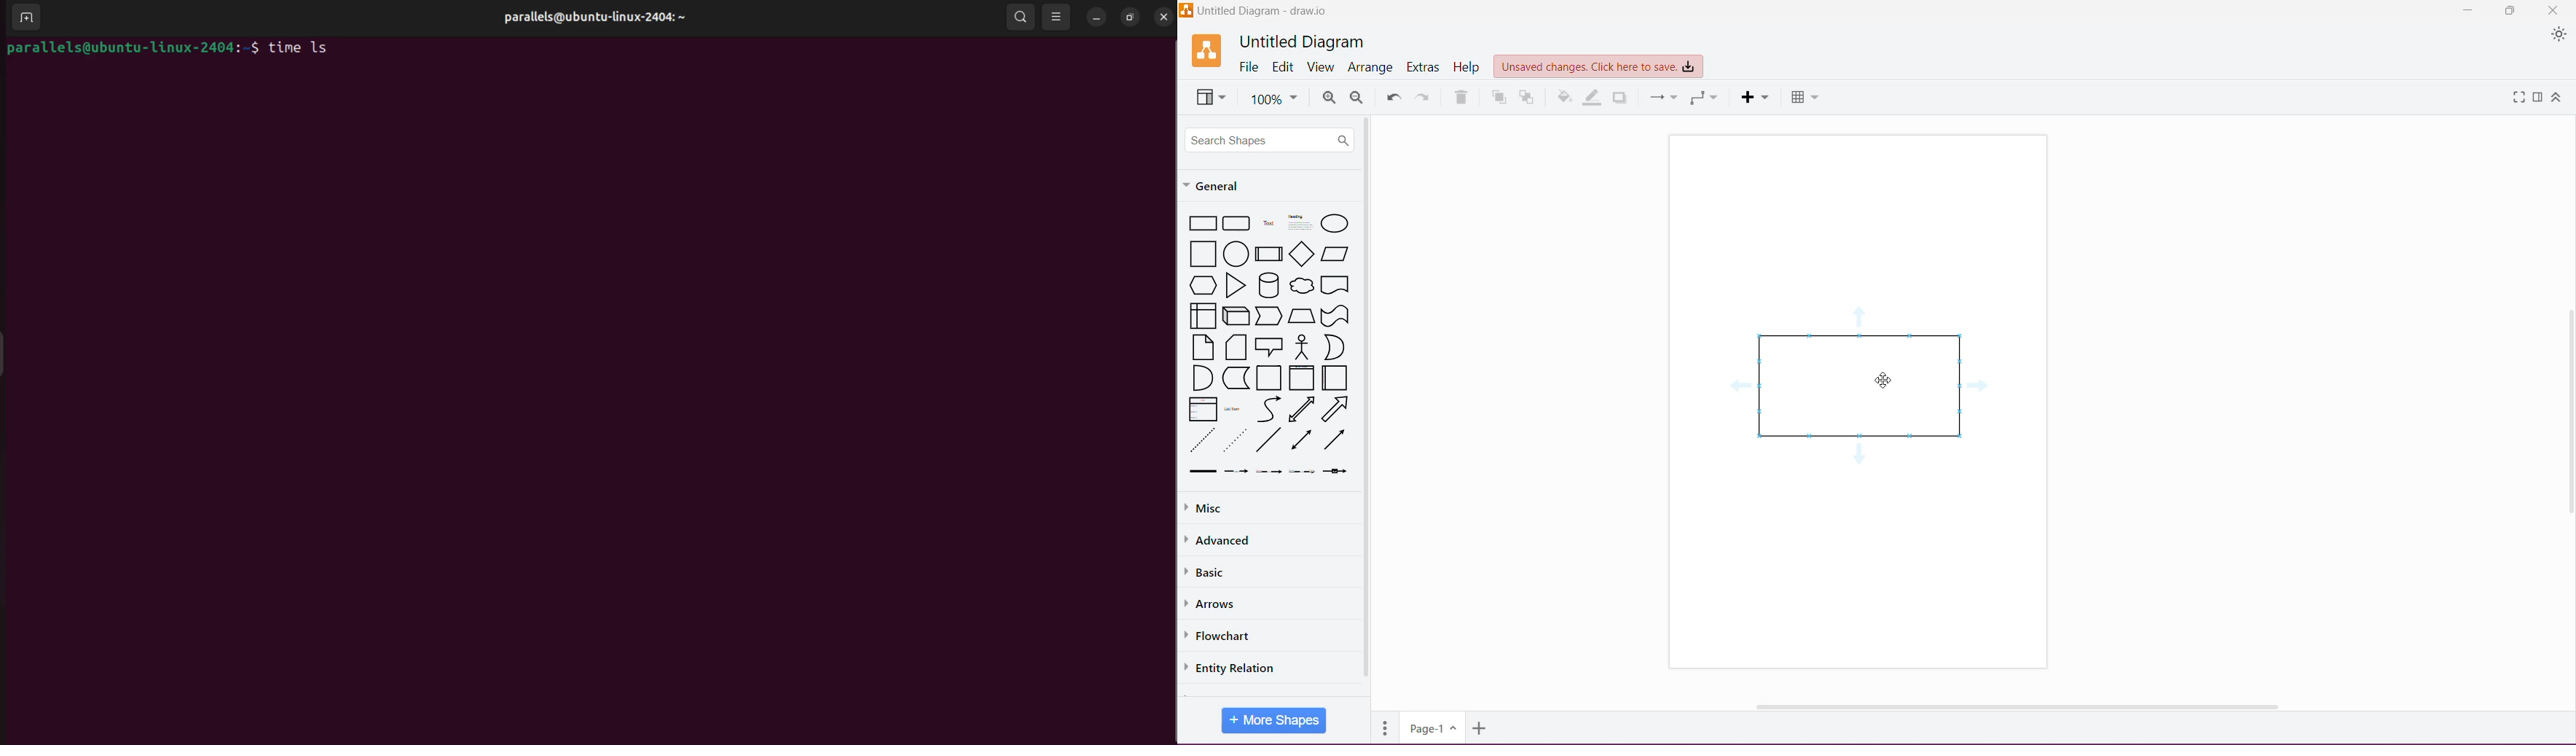 The height and width of the screenshot is (756, 2576). What do you see at coordinates (1394, 95) in the screenshot?
I see `Undo` at bounding box center [1394, 95].